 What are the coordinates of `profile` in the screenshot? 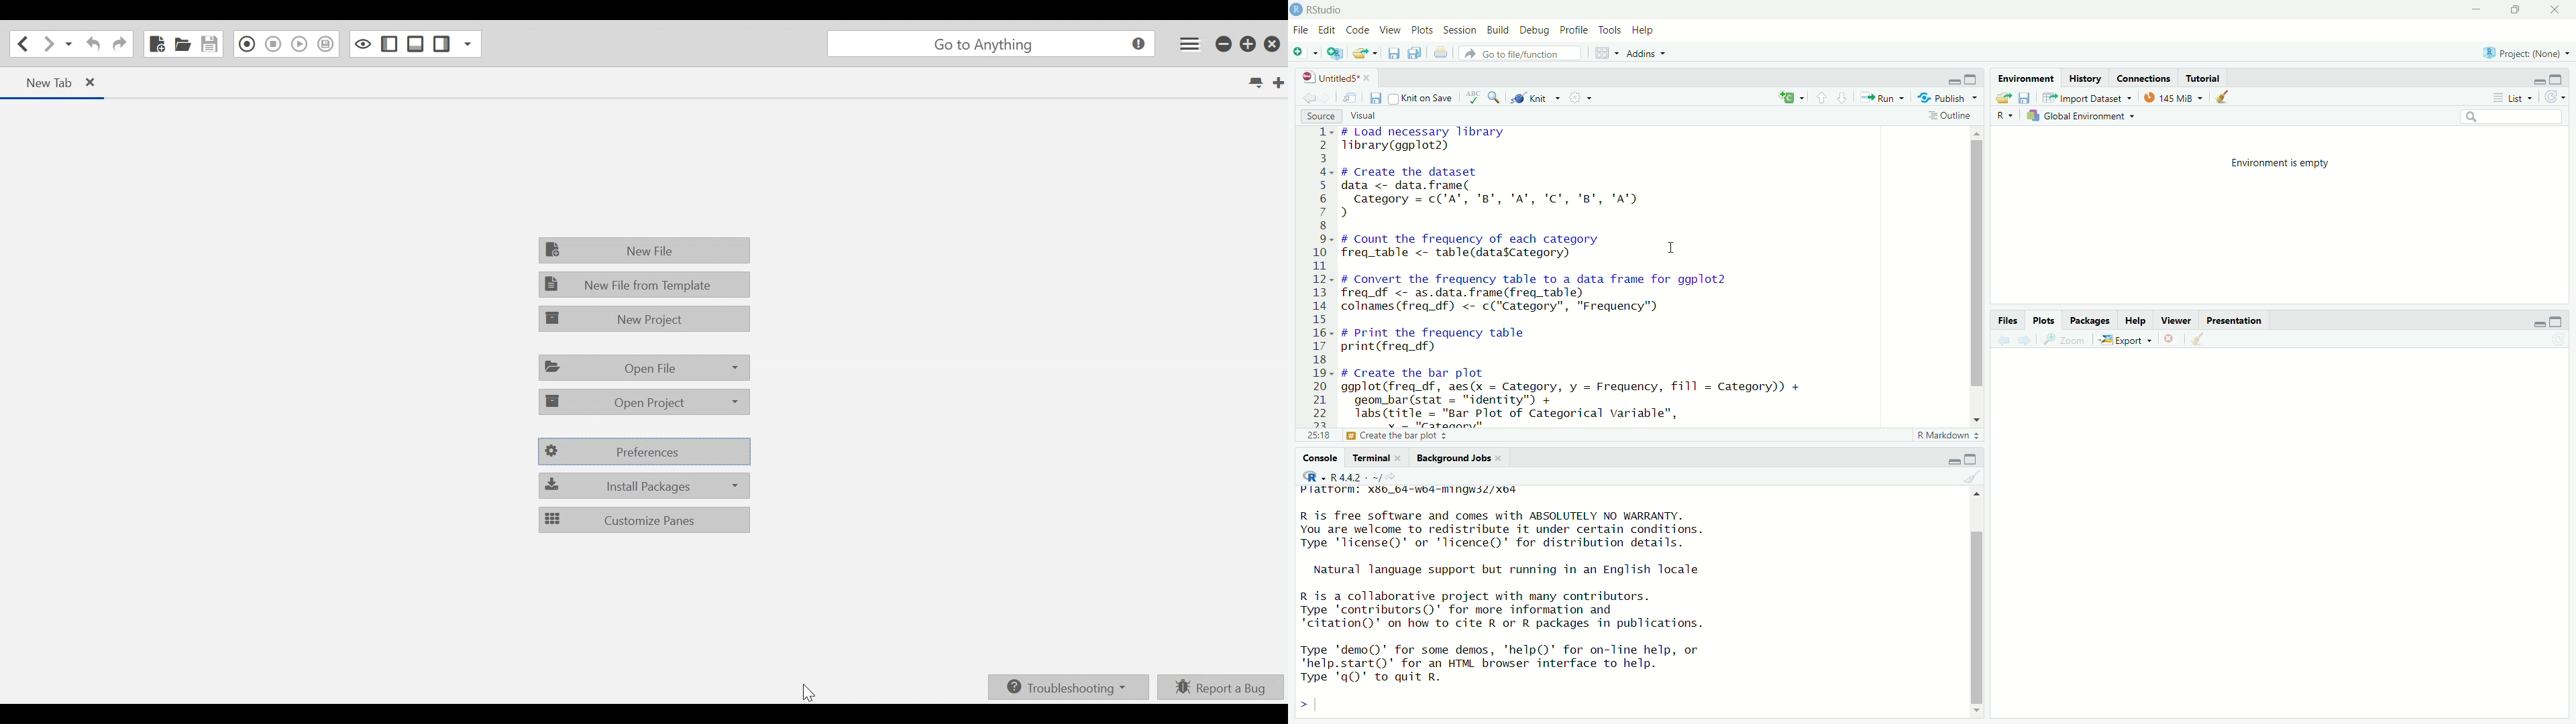 It's located at (1573, 30).